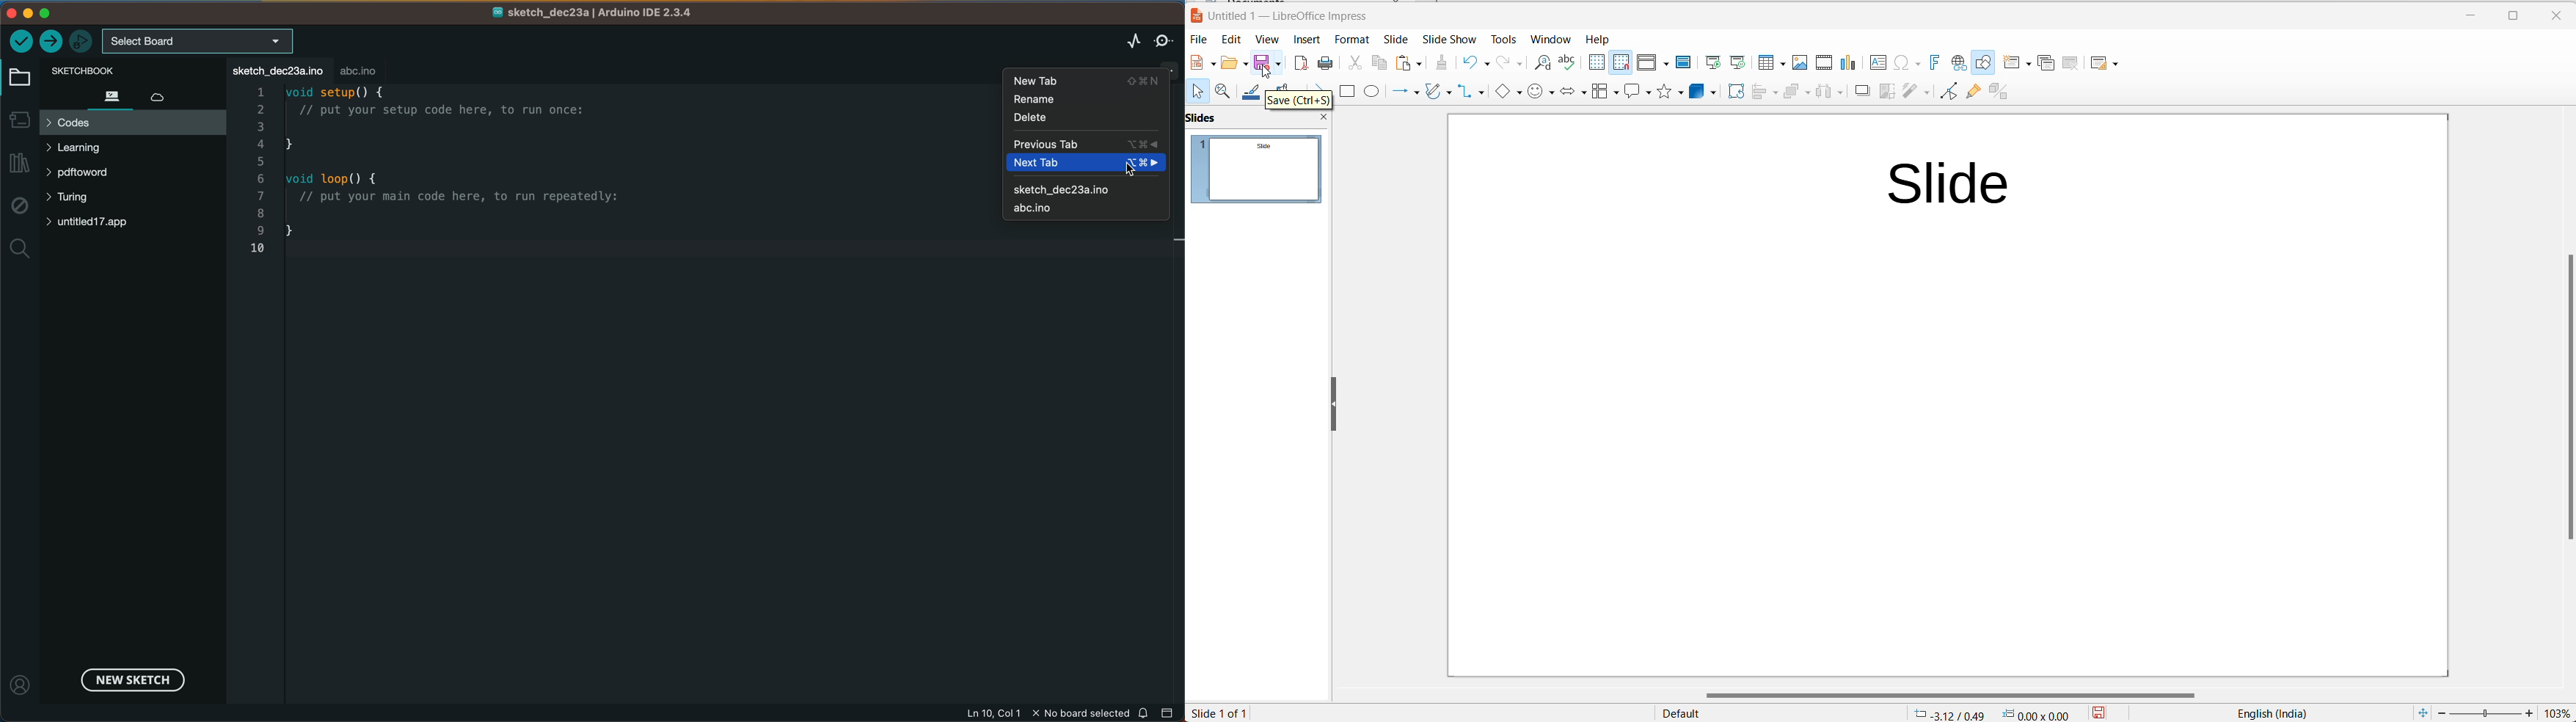  I want to click on zoom percentage, so click(2558, 712).